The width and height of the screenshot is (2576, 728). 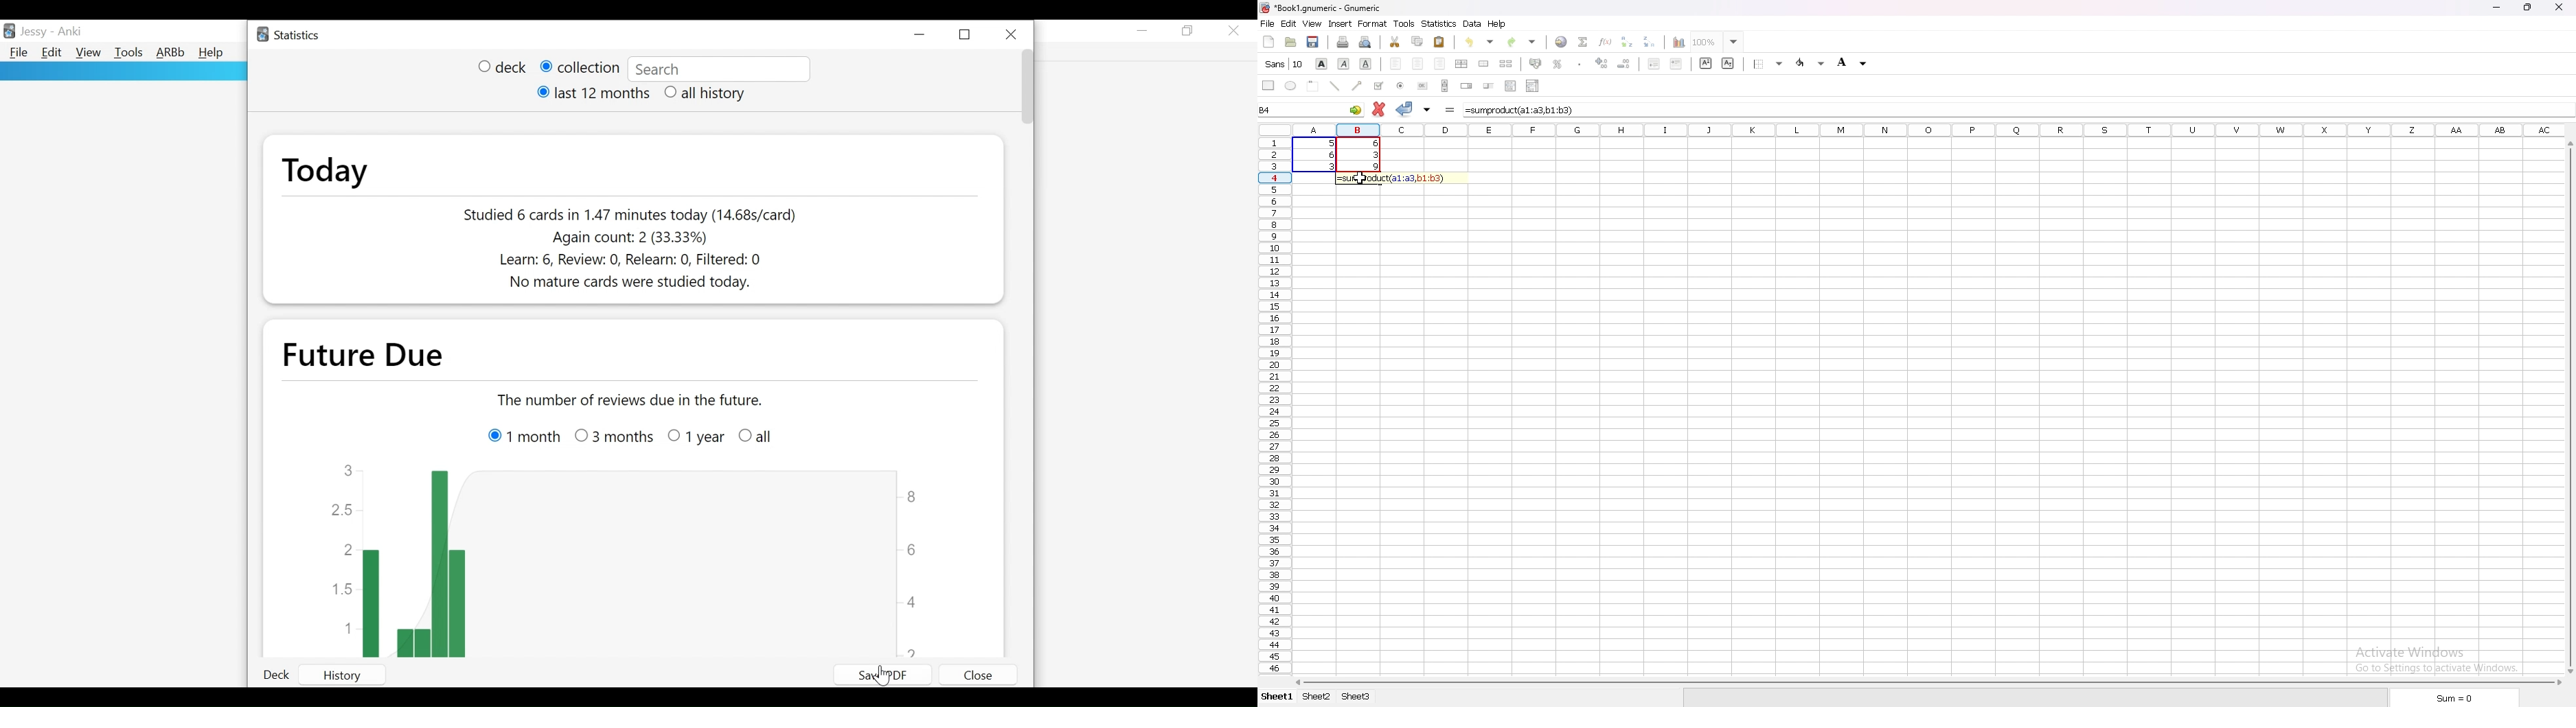 I want to click on accept change, so click(x=1405, y=108).